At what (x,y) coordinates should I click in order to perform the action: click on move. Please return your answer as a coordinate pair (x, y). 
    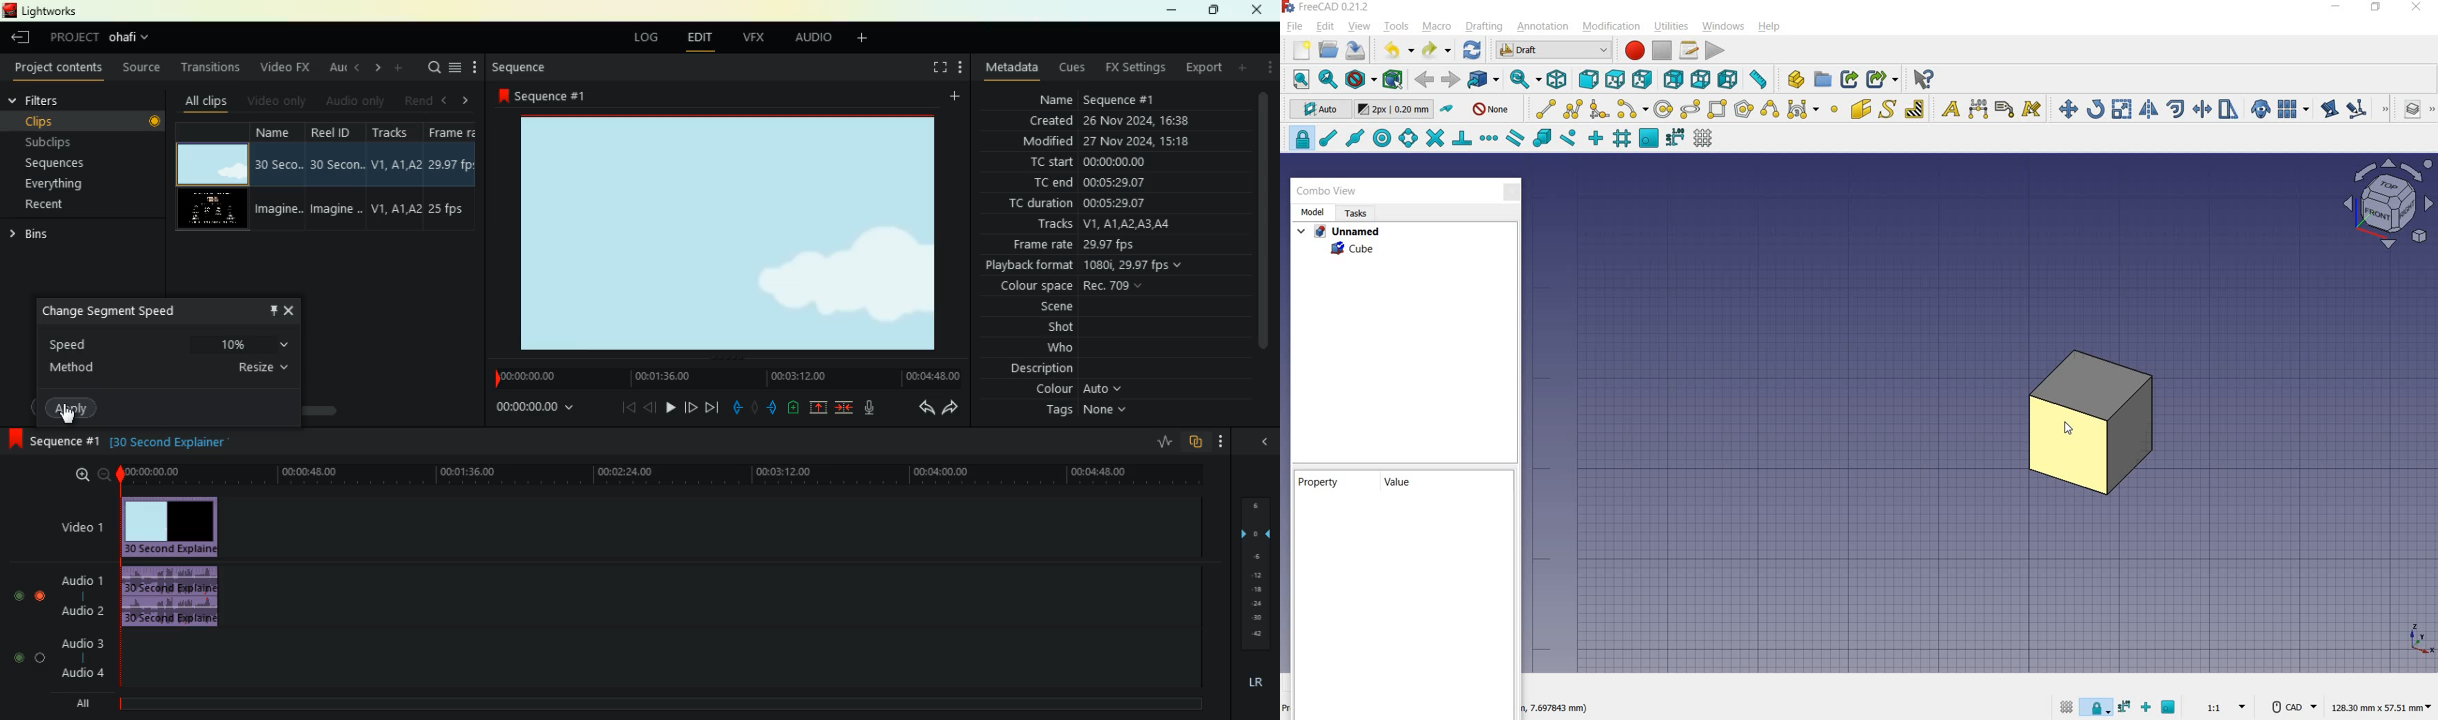
    Looking at the image, I should click on (2066, 108).